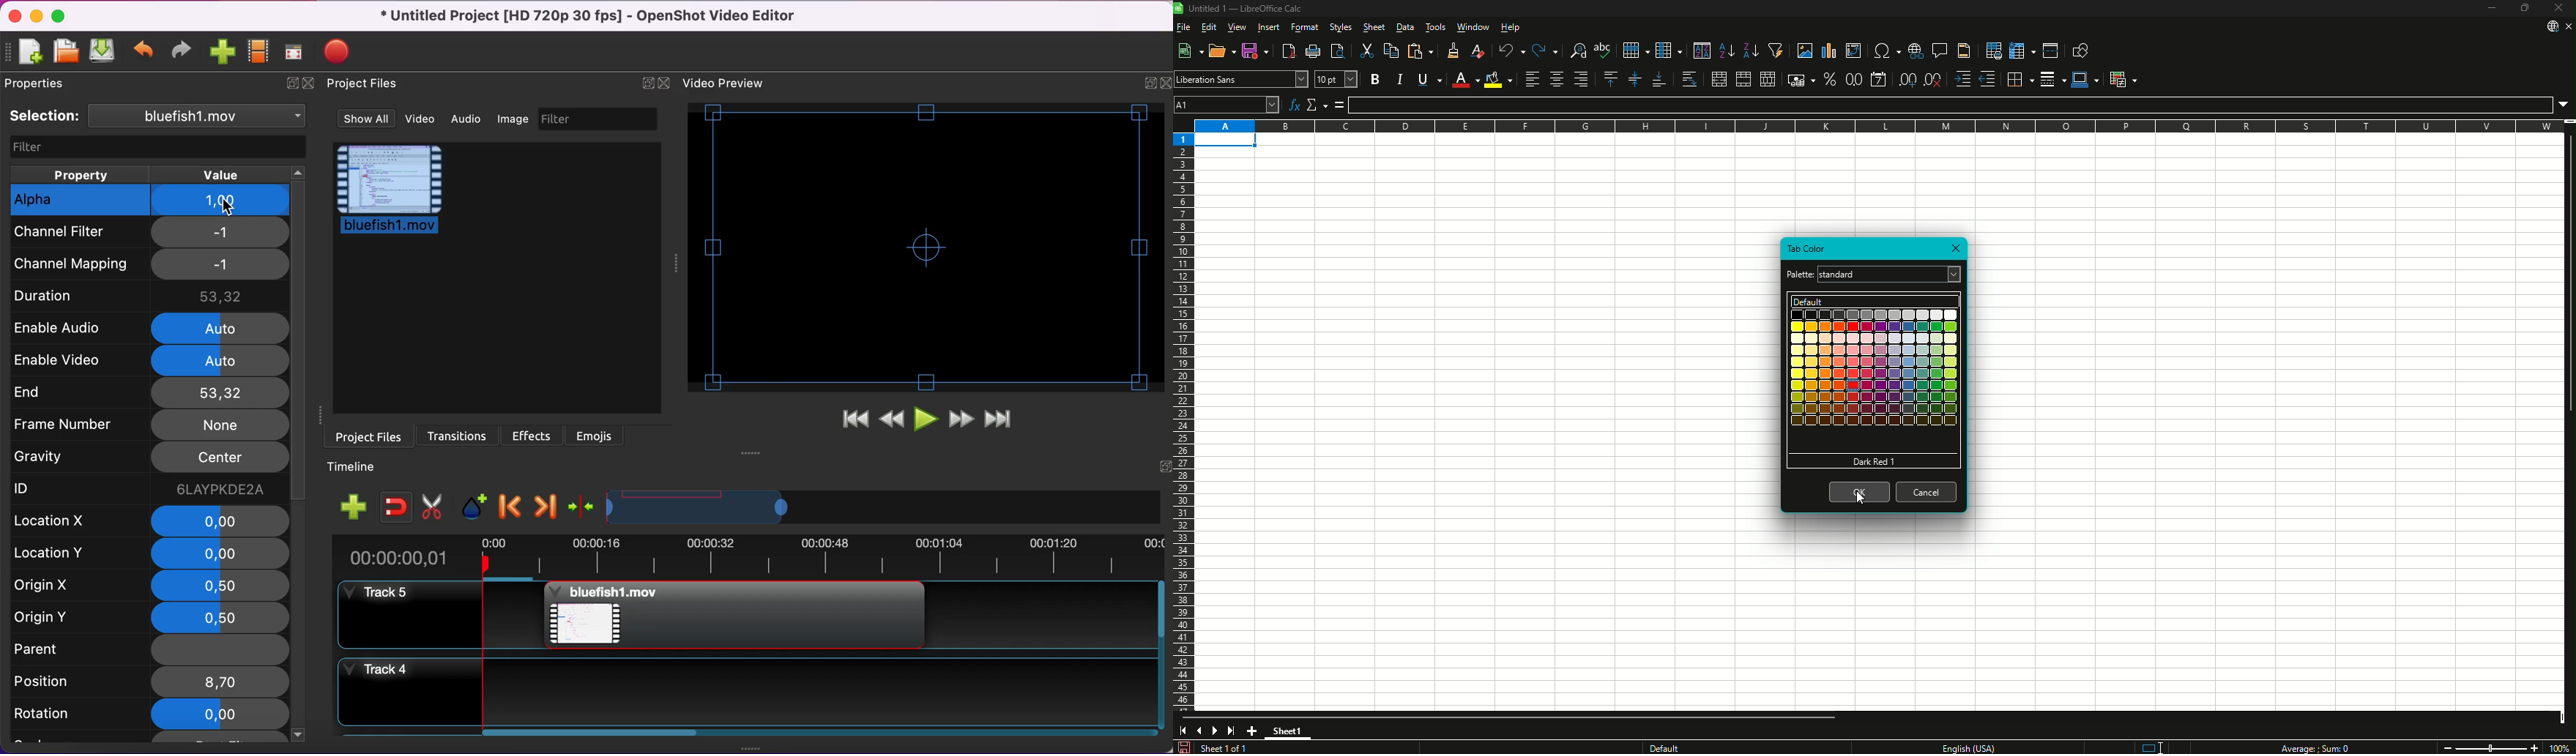  I want to click on Align Left, so click(1533, 78).